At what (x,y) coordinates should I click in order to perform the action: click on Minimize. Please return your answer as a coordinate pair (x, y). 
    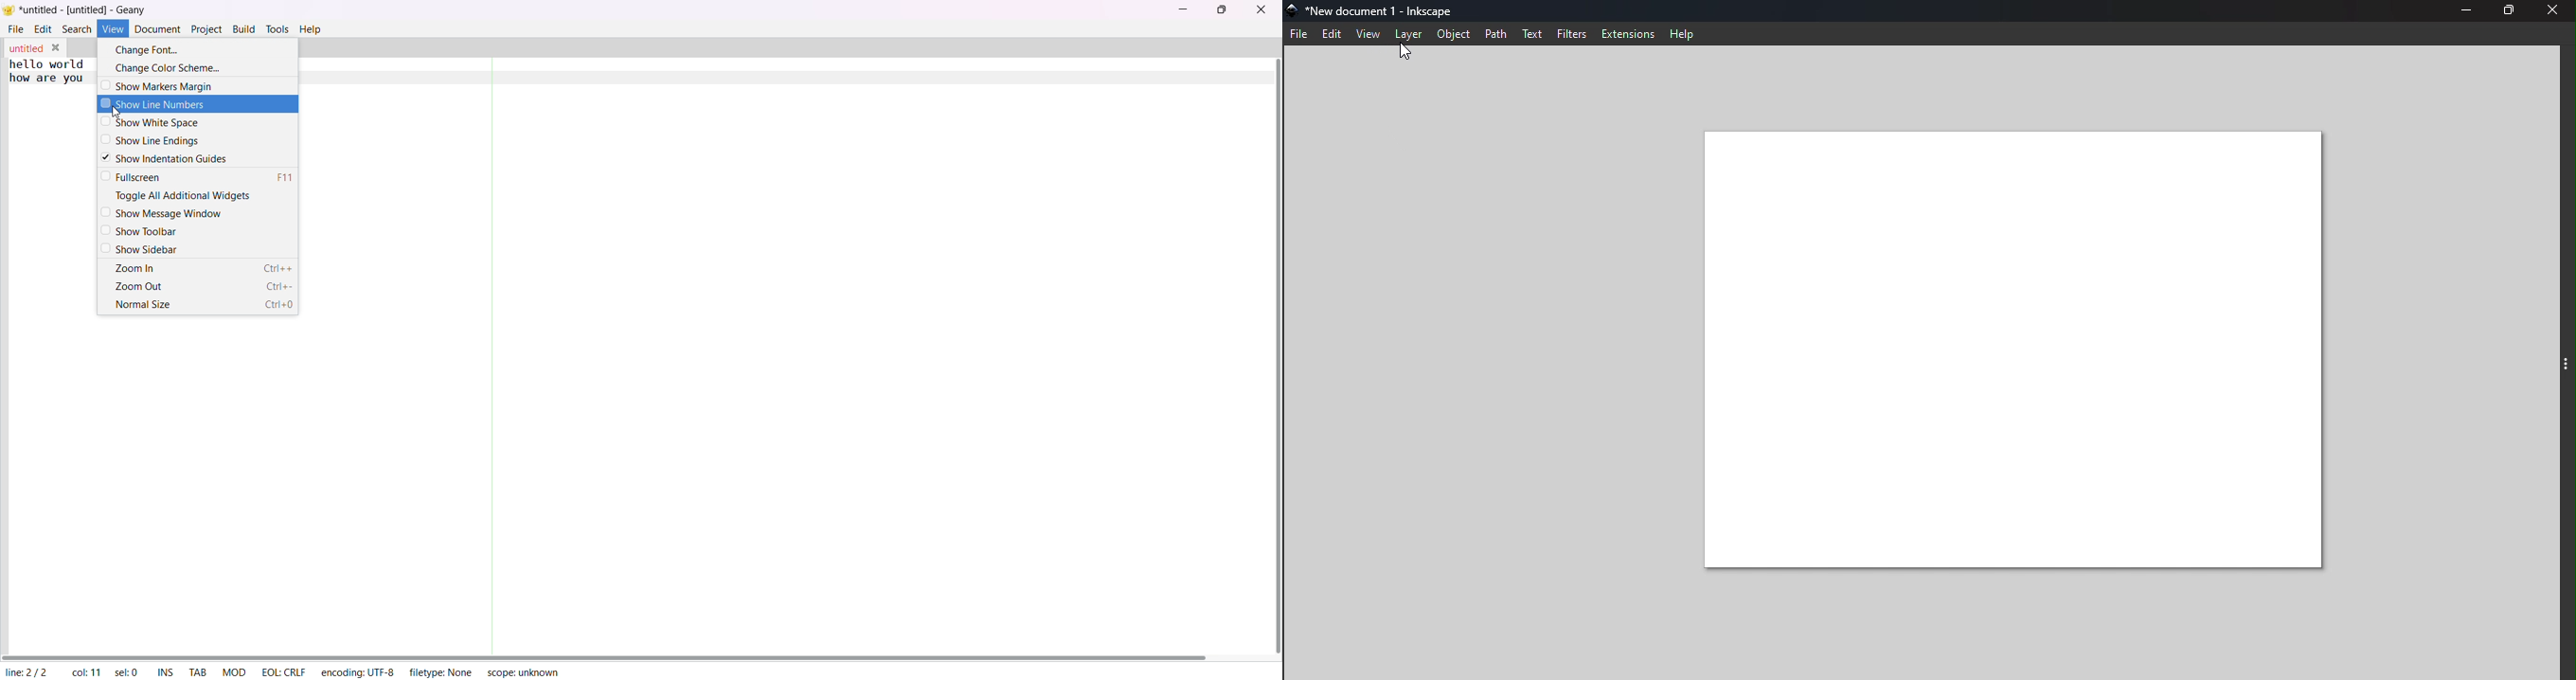
    Looking at the image, I should click on (2461, 11).